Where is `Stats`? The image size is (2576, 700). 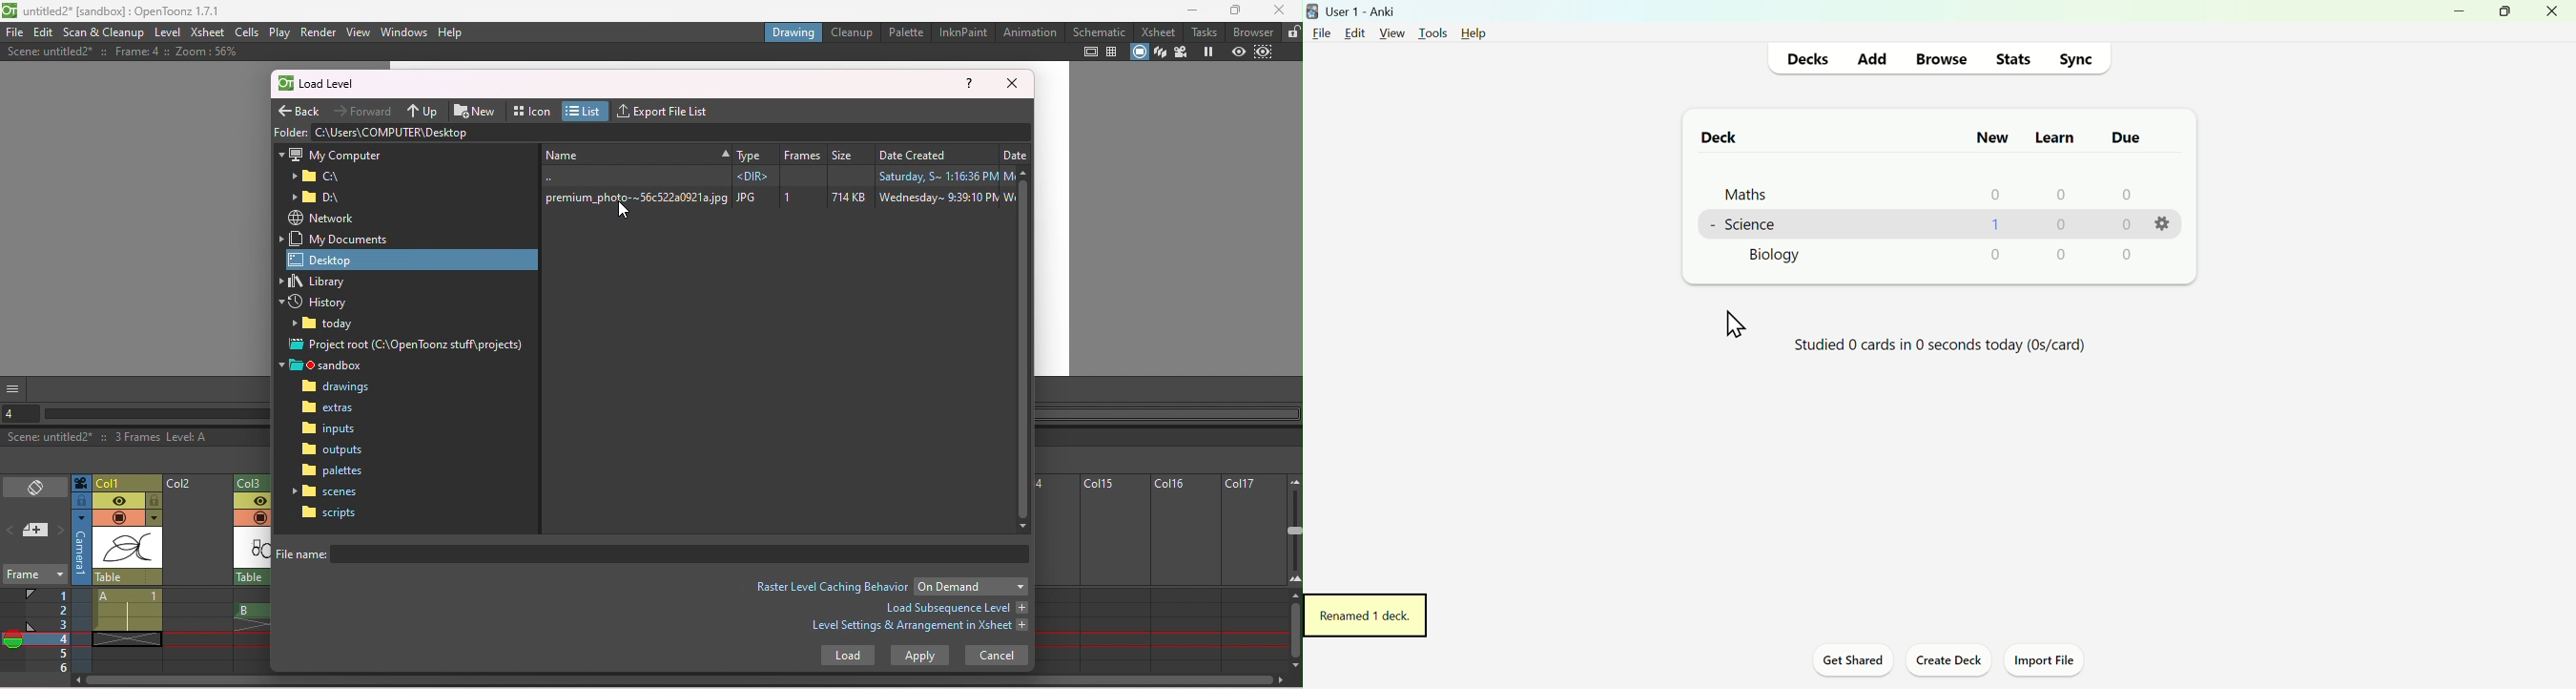 Stats is located at coordinates (2014, 58).